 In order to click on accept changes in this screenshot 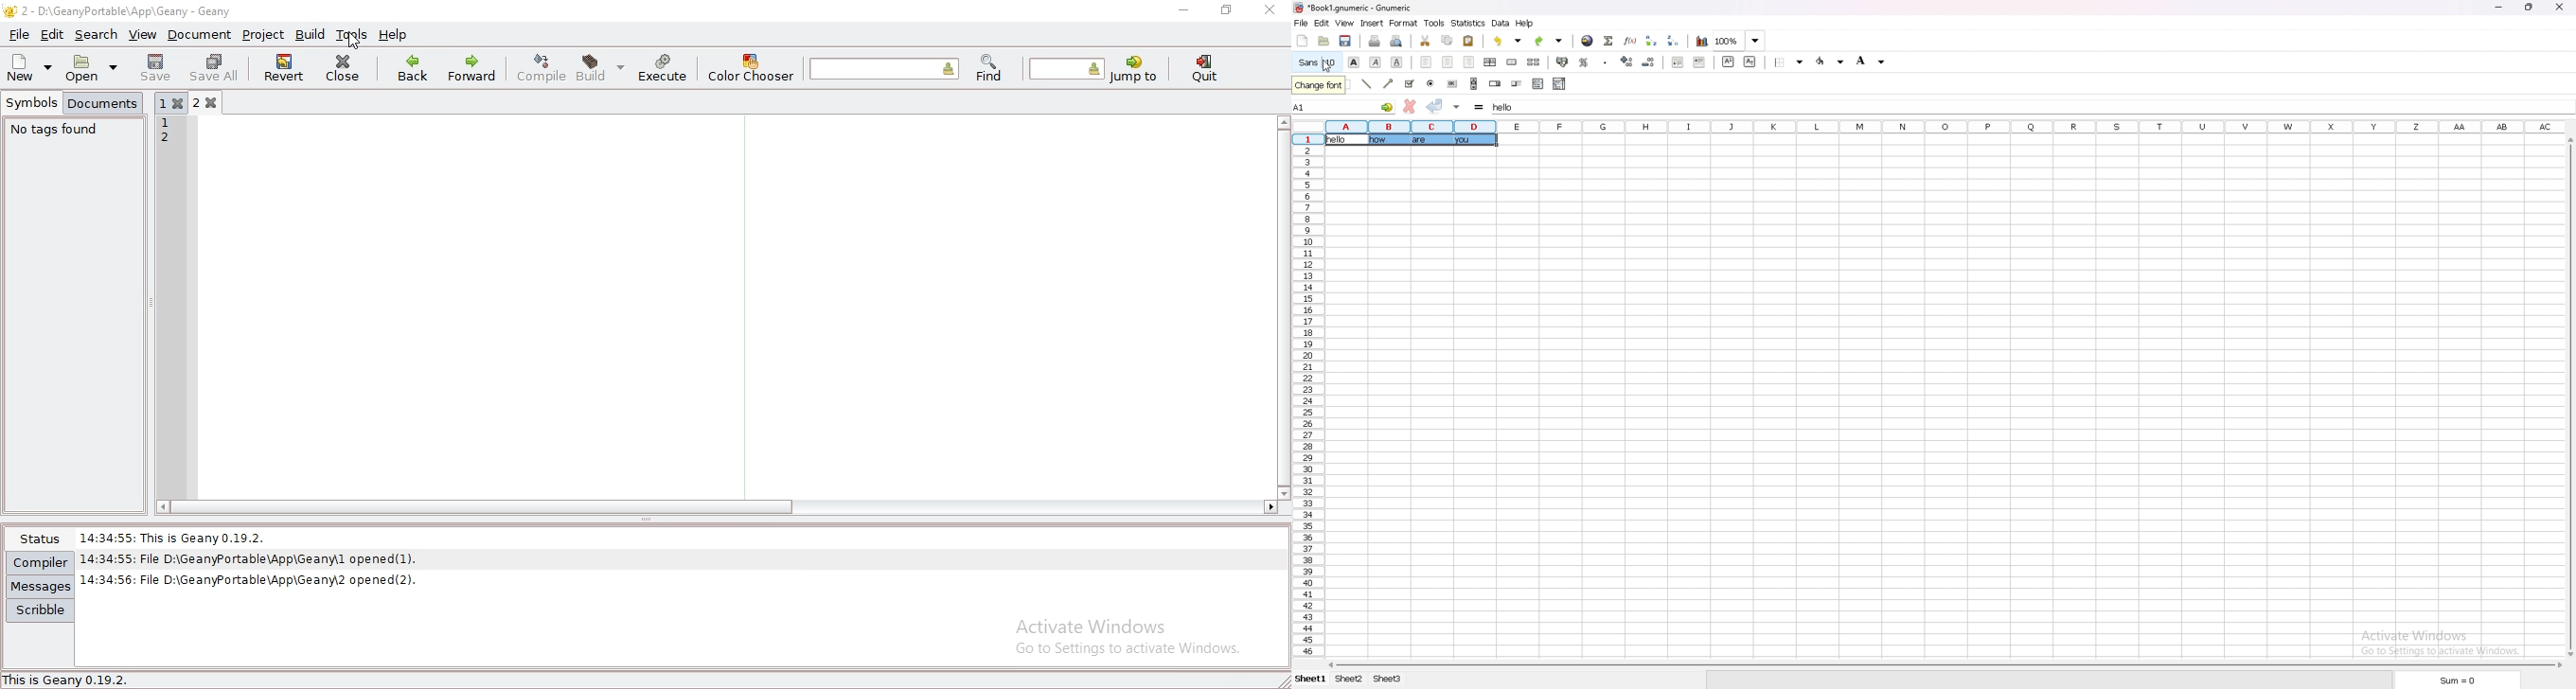, I will do `click(1435, 106)`.